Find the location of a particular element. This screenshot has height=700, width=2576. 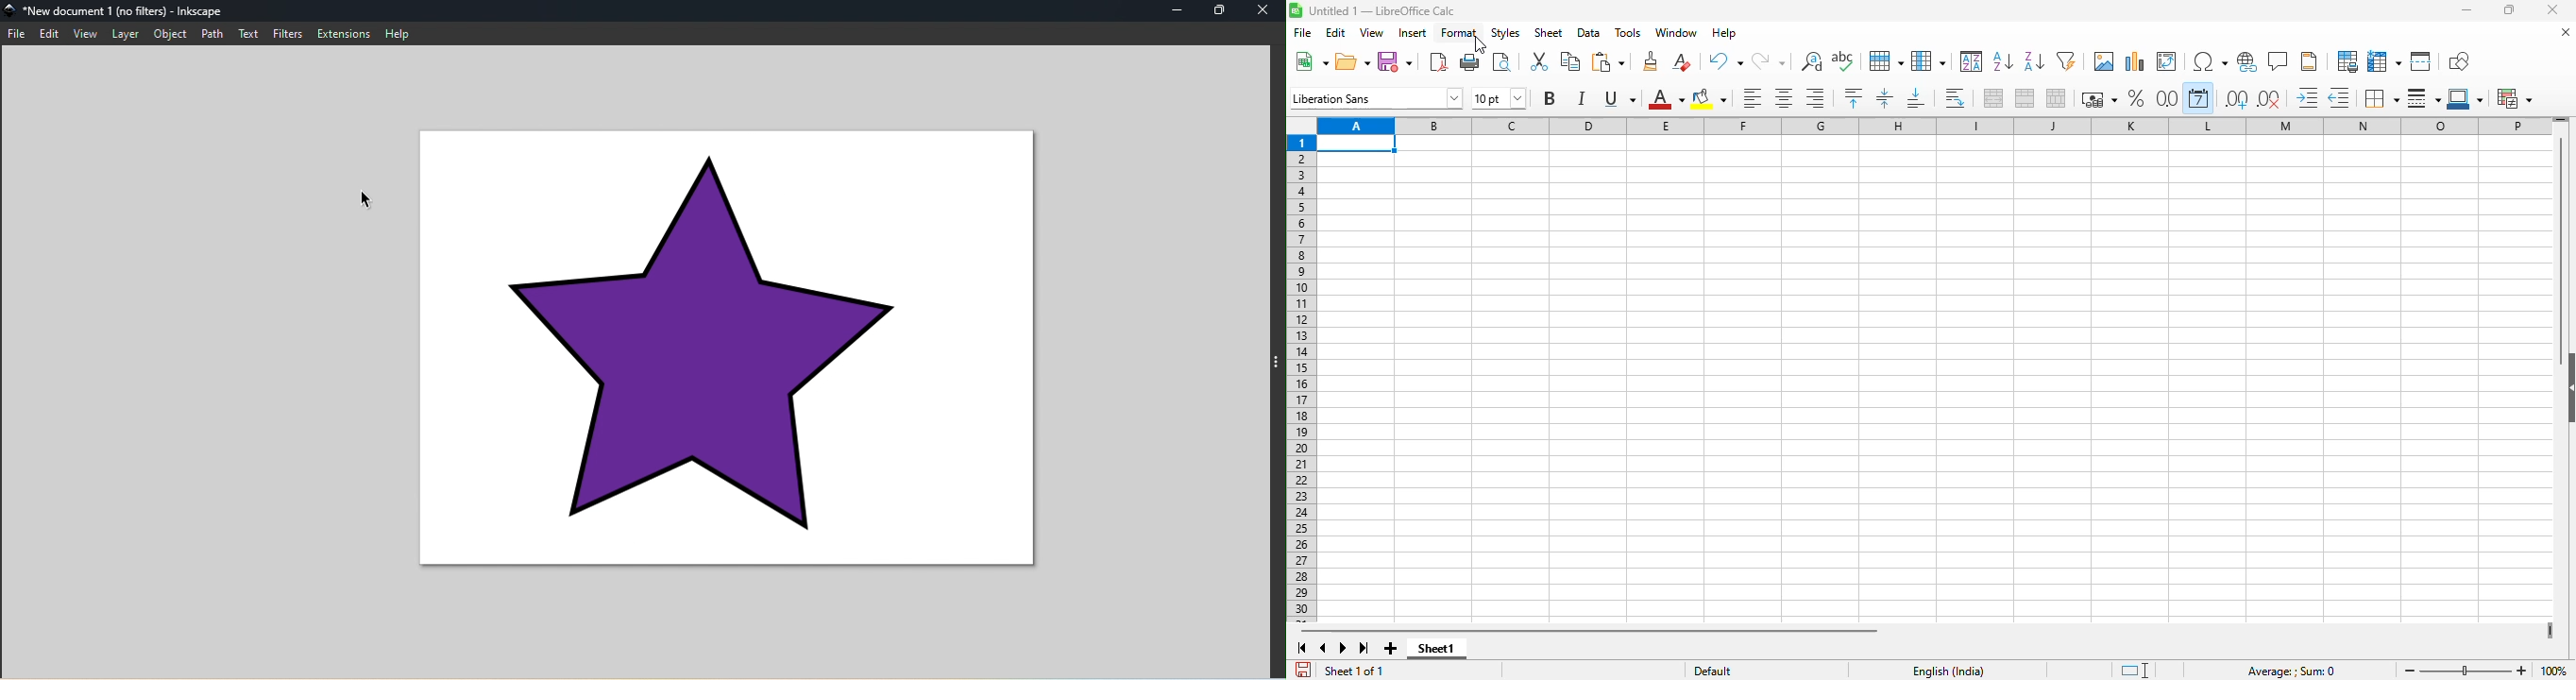

format as currency is located at coordinates (2098, 99).